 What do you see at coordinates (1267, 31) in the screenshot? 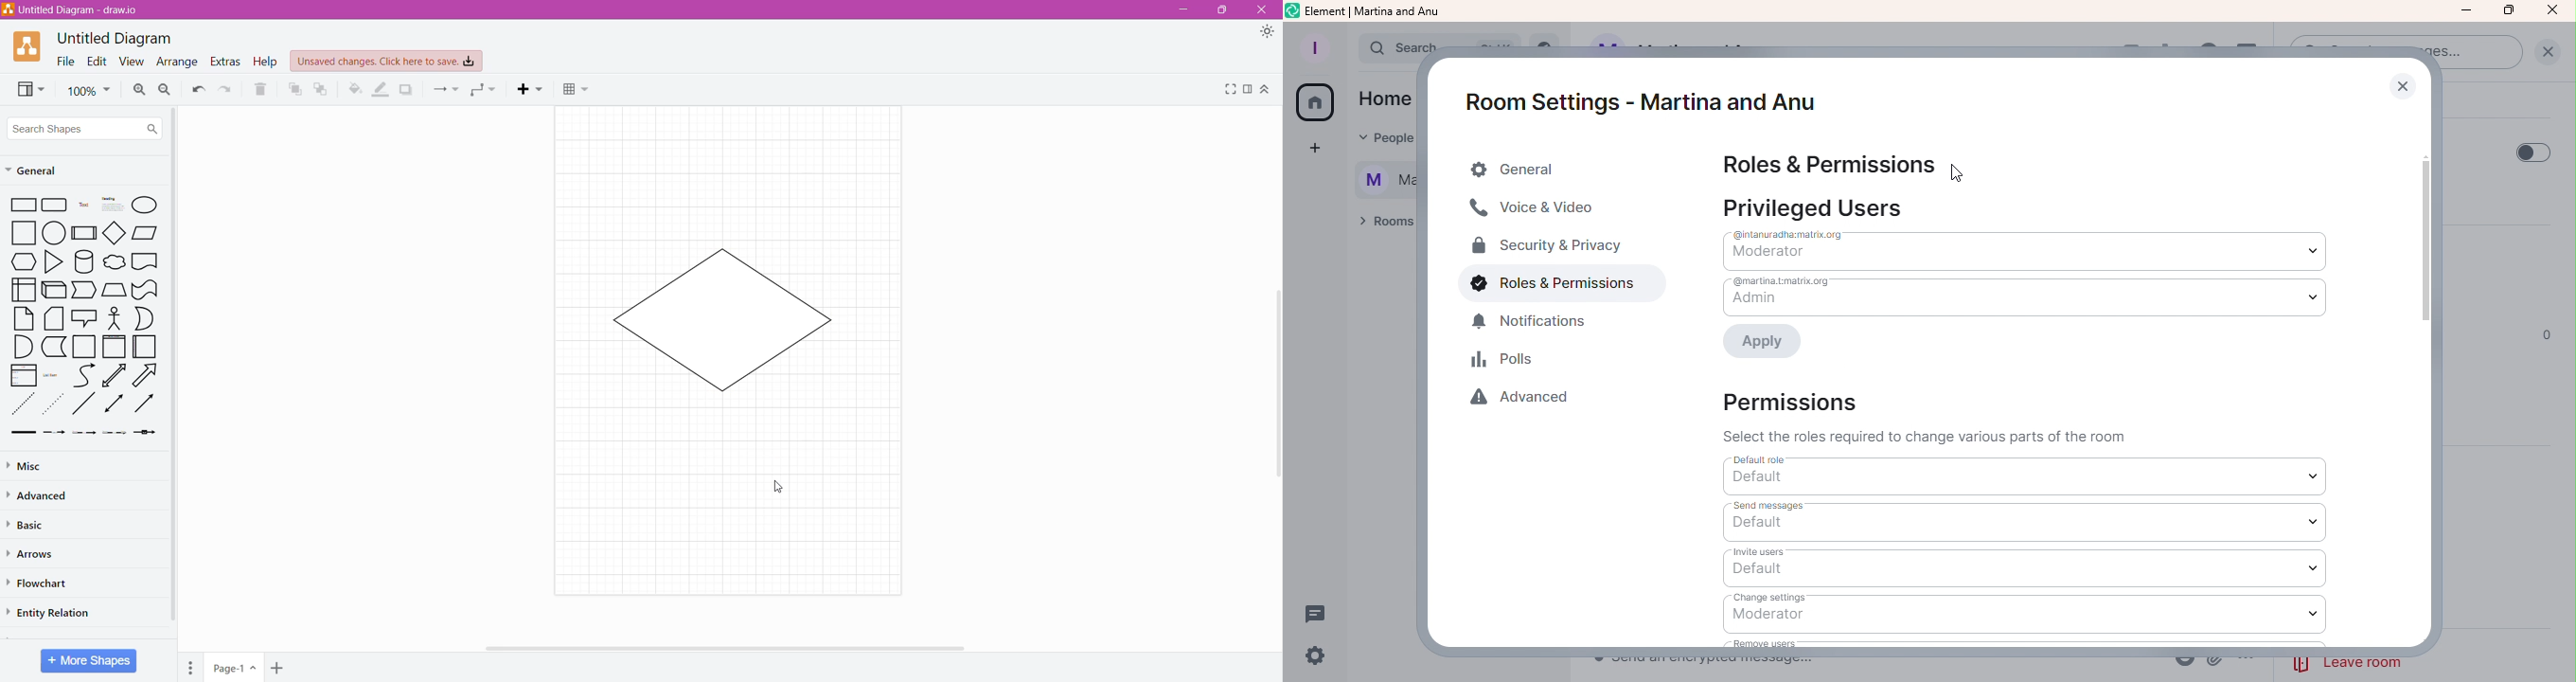
I see `Appearance` at bounding box center [1267, 31].